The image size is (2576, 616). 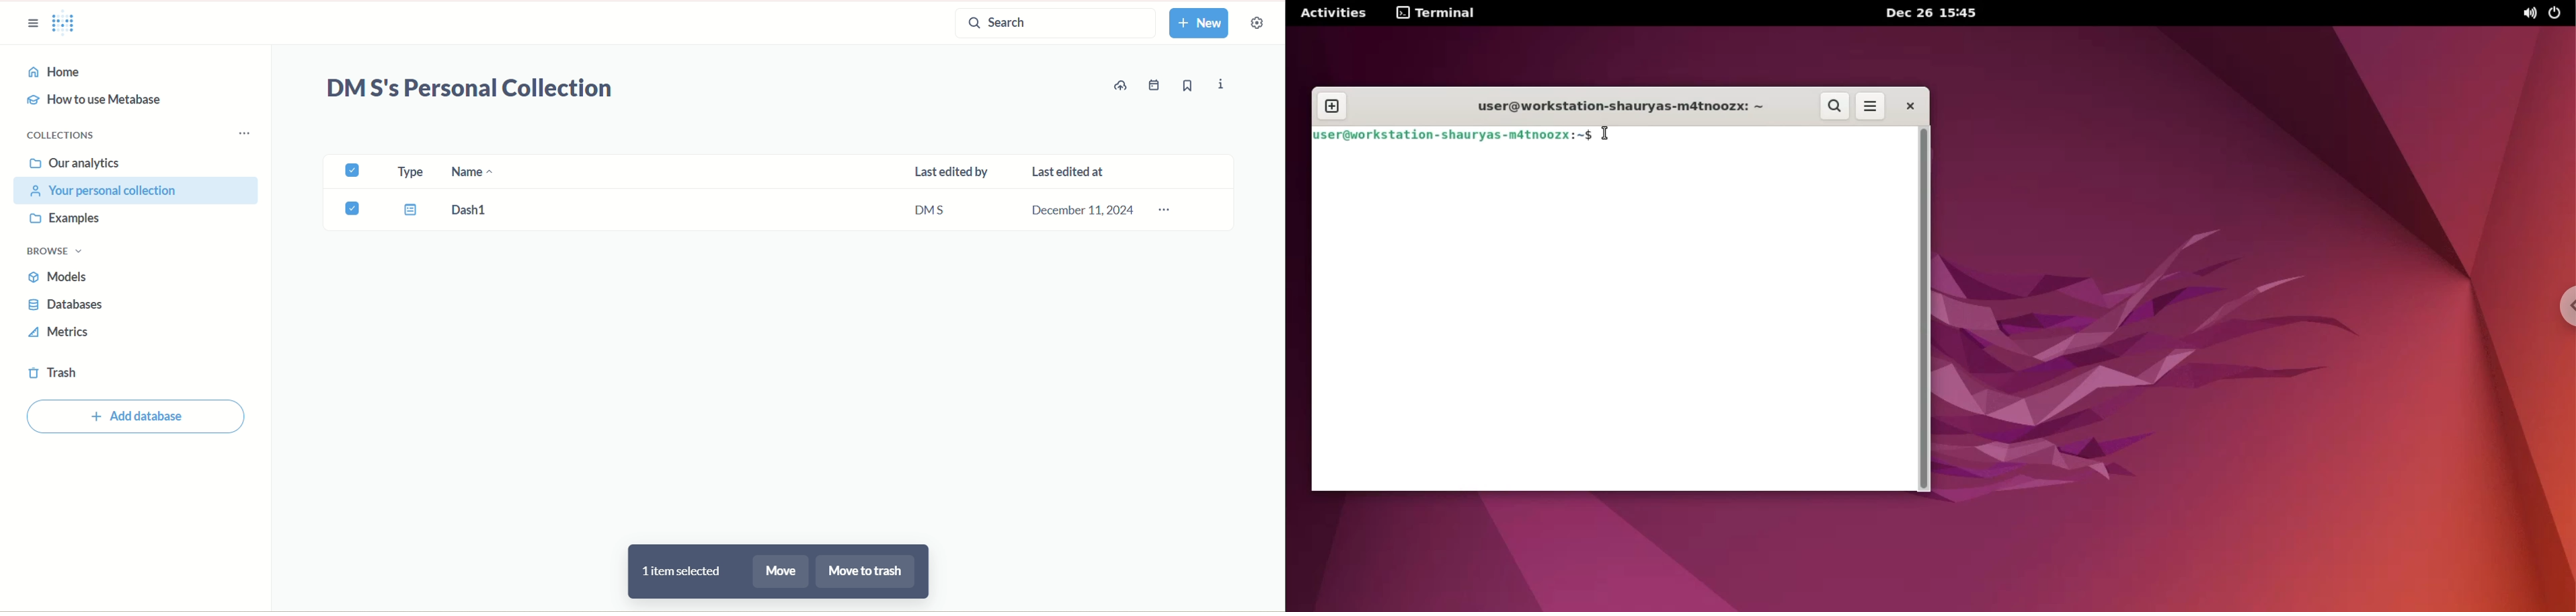 I want to click on more options, so click(x=1871, y=107).